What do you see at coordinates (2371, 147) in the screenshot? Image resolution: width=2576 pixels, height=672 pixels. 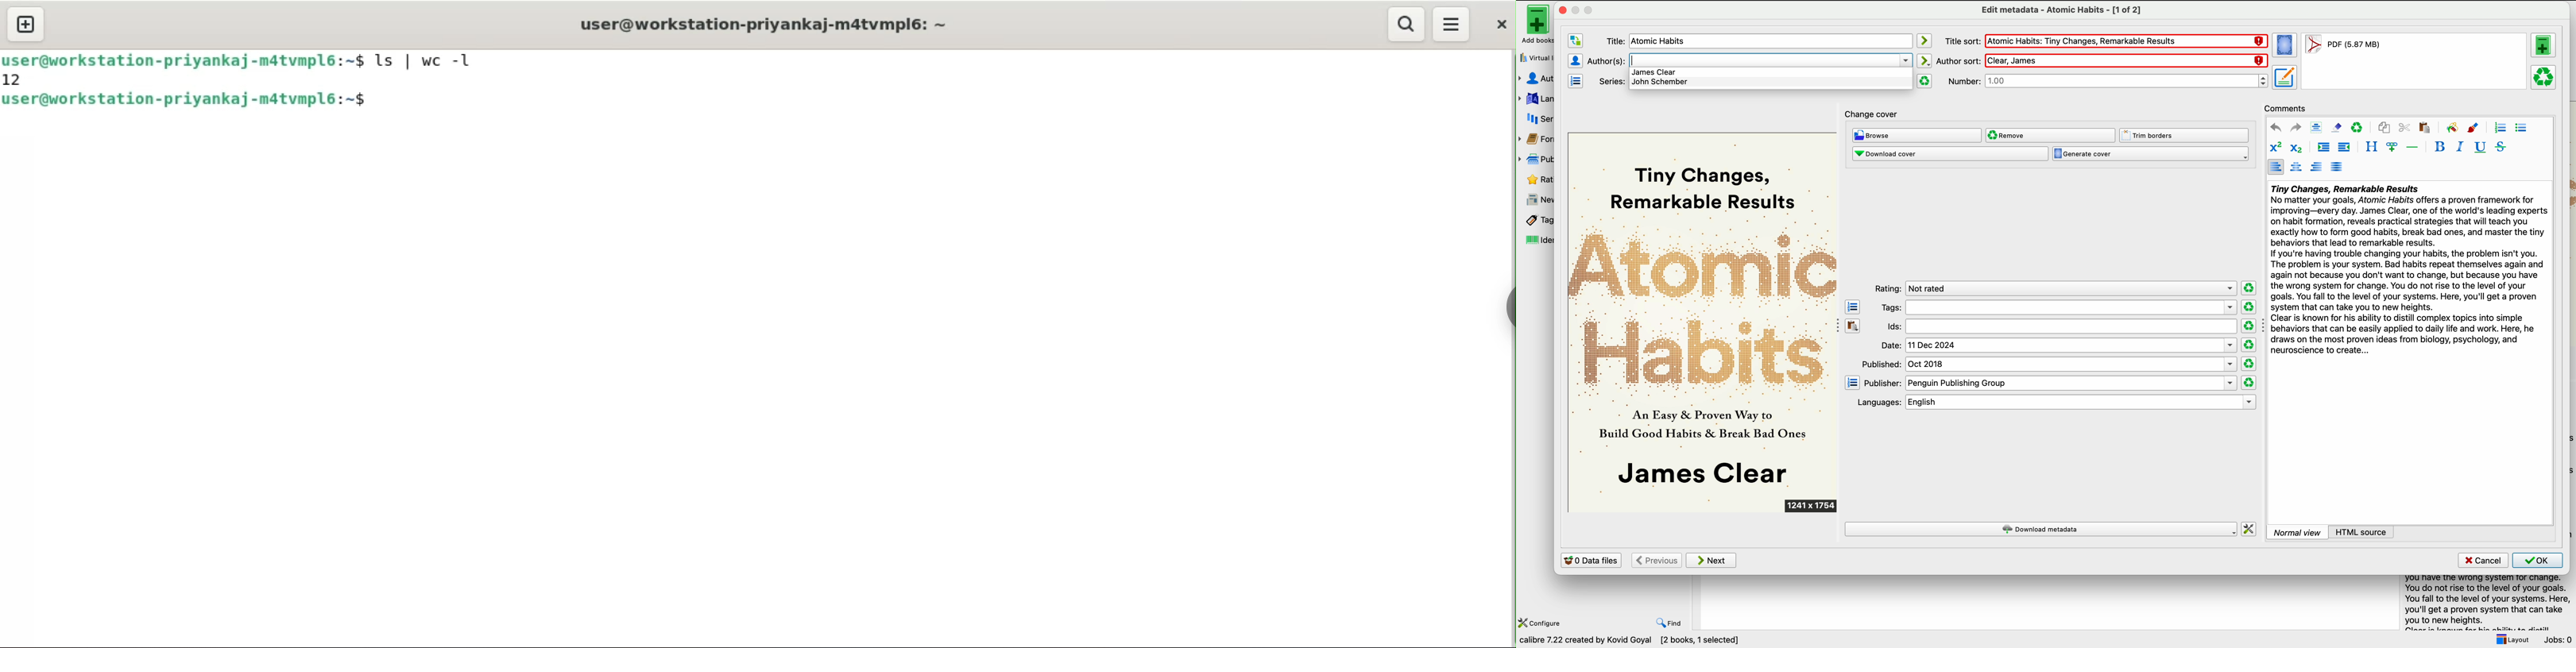 I see `style the selected text block` at bounding box center [2371, 147].